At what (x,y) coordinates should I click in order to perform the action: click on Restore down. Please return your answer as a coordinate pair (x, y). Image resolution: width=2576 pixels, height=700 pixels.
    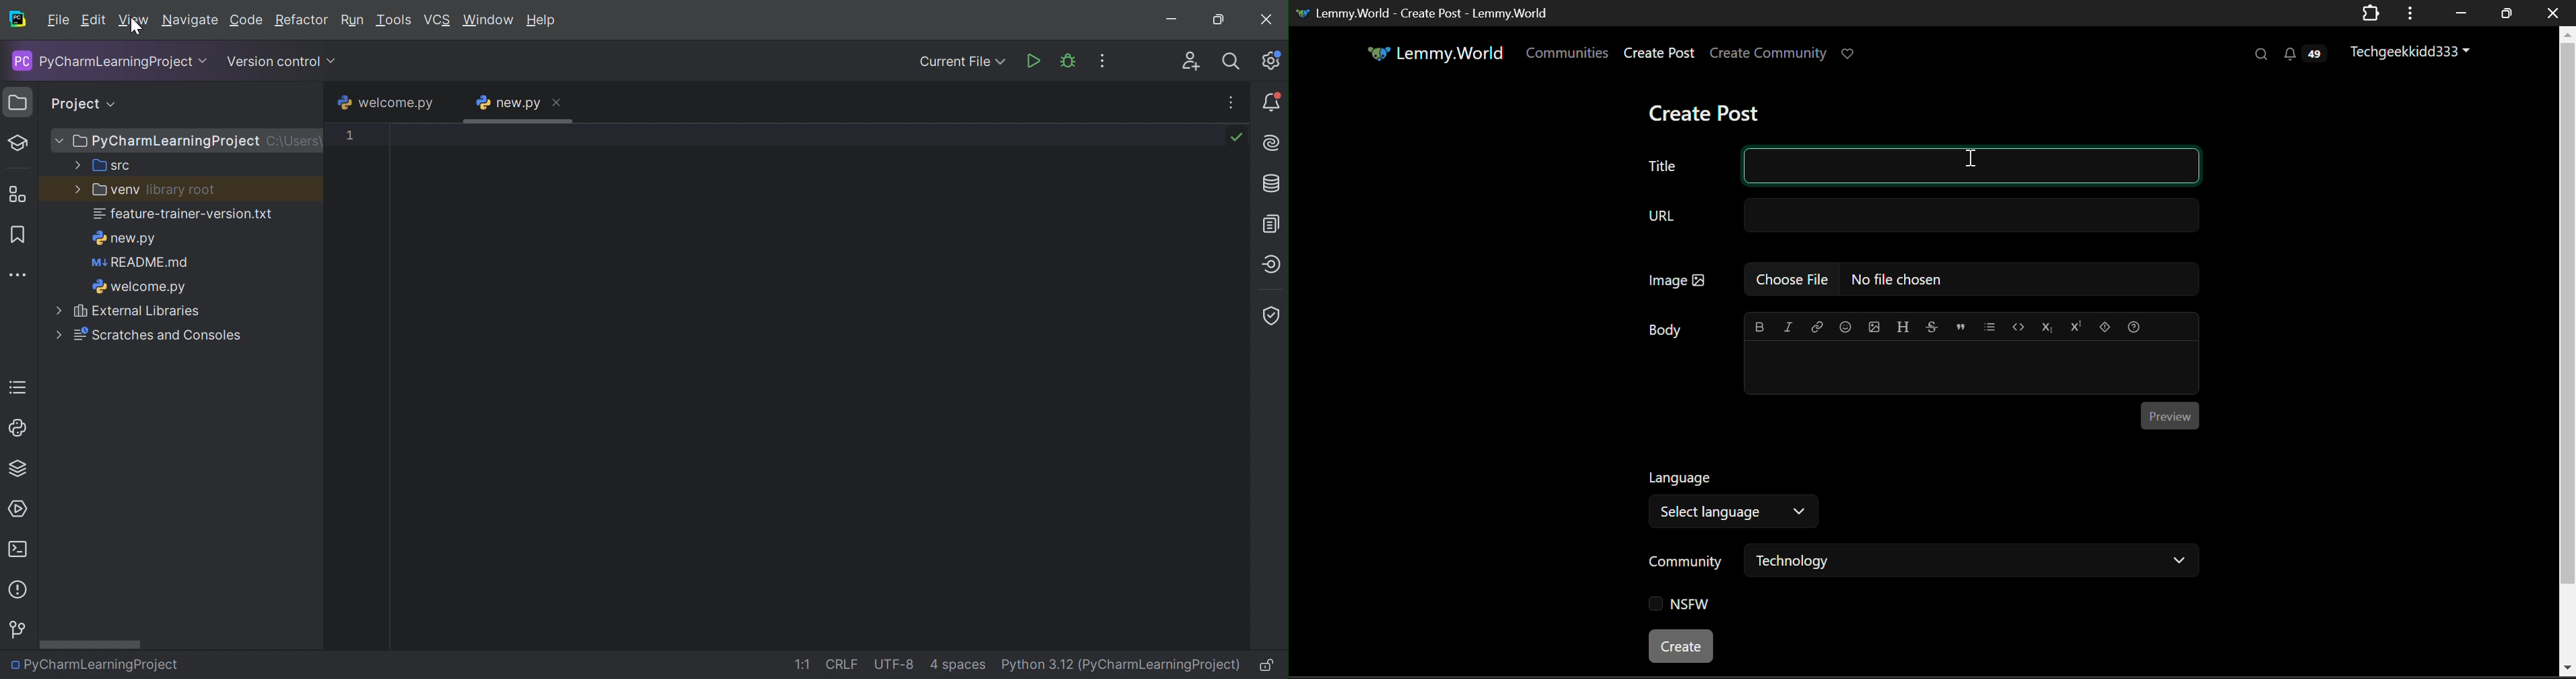
    Looking at the image, I should click on (1223, 21).